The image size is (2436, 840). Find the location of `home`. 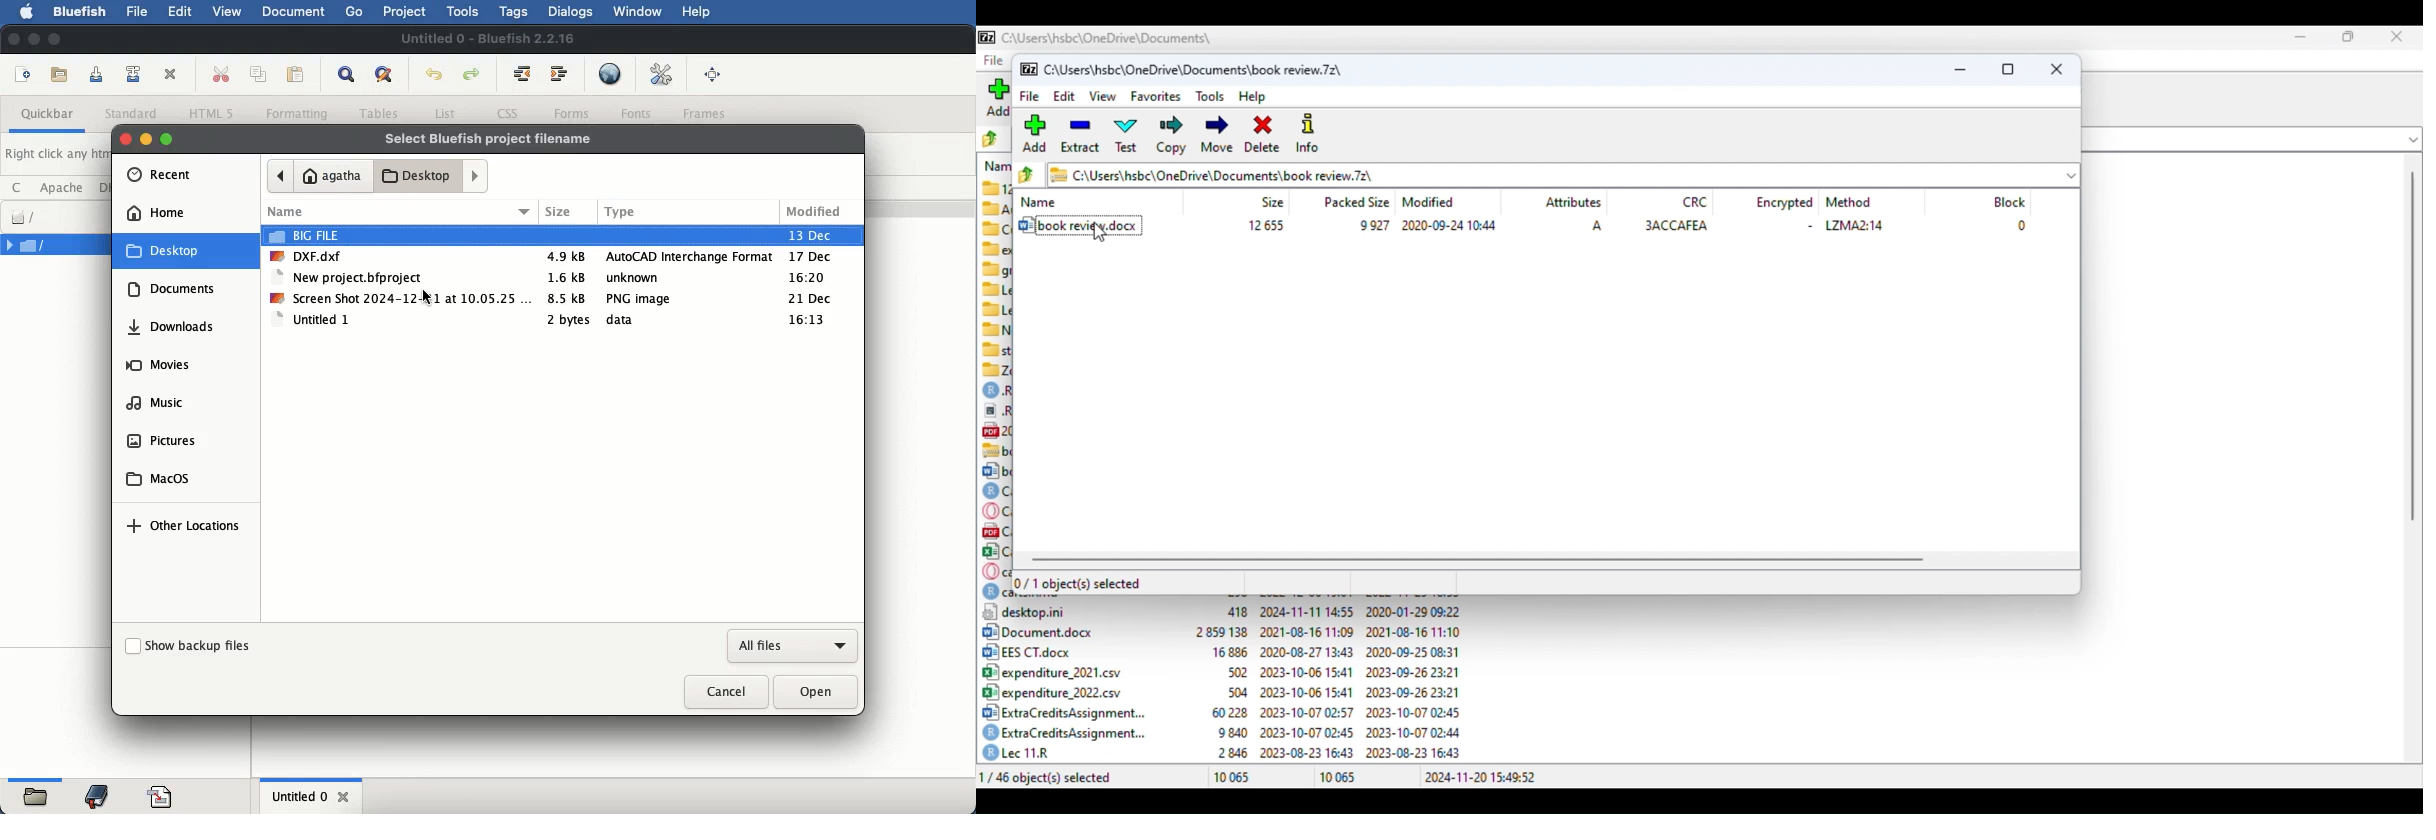

home is located at coordinates (156, 213).